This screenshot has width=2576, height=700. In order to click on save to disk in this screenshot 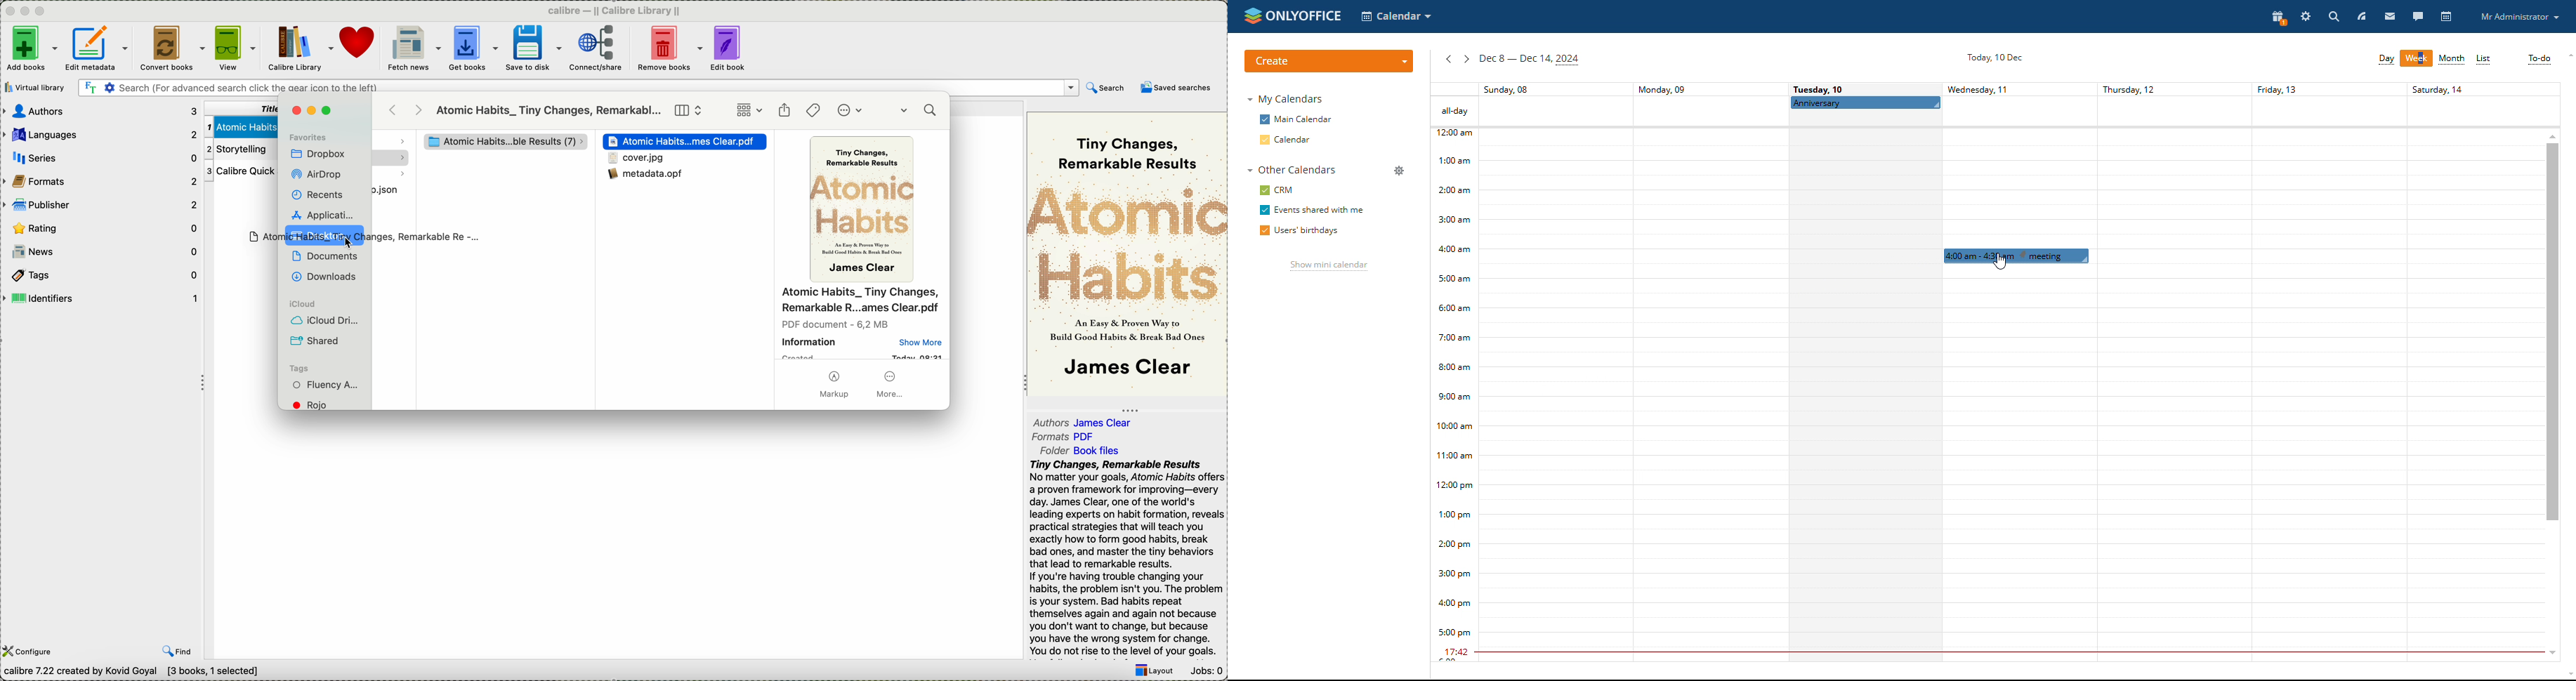, I will do `click(533, 48)`.